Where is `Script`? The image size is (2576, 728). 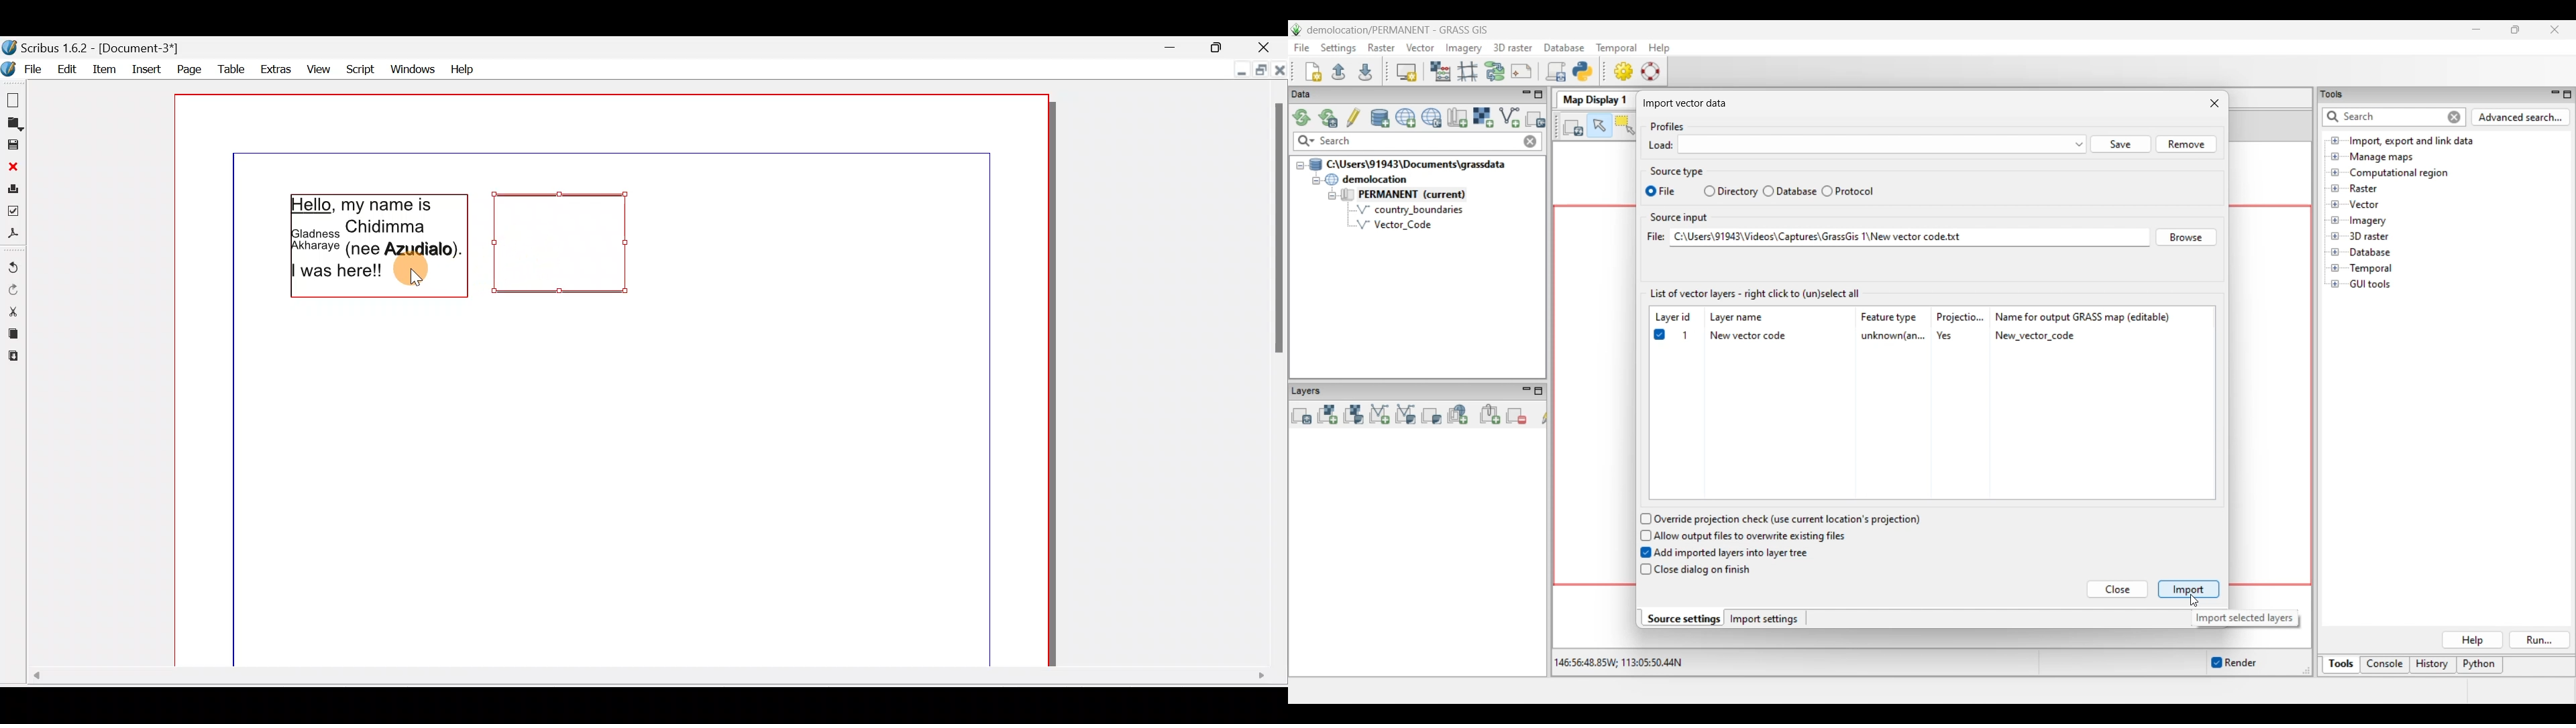 Script is located at coordinates (361, 67).